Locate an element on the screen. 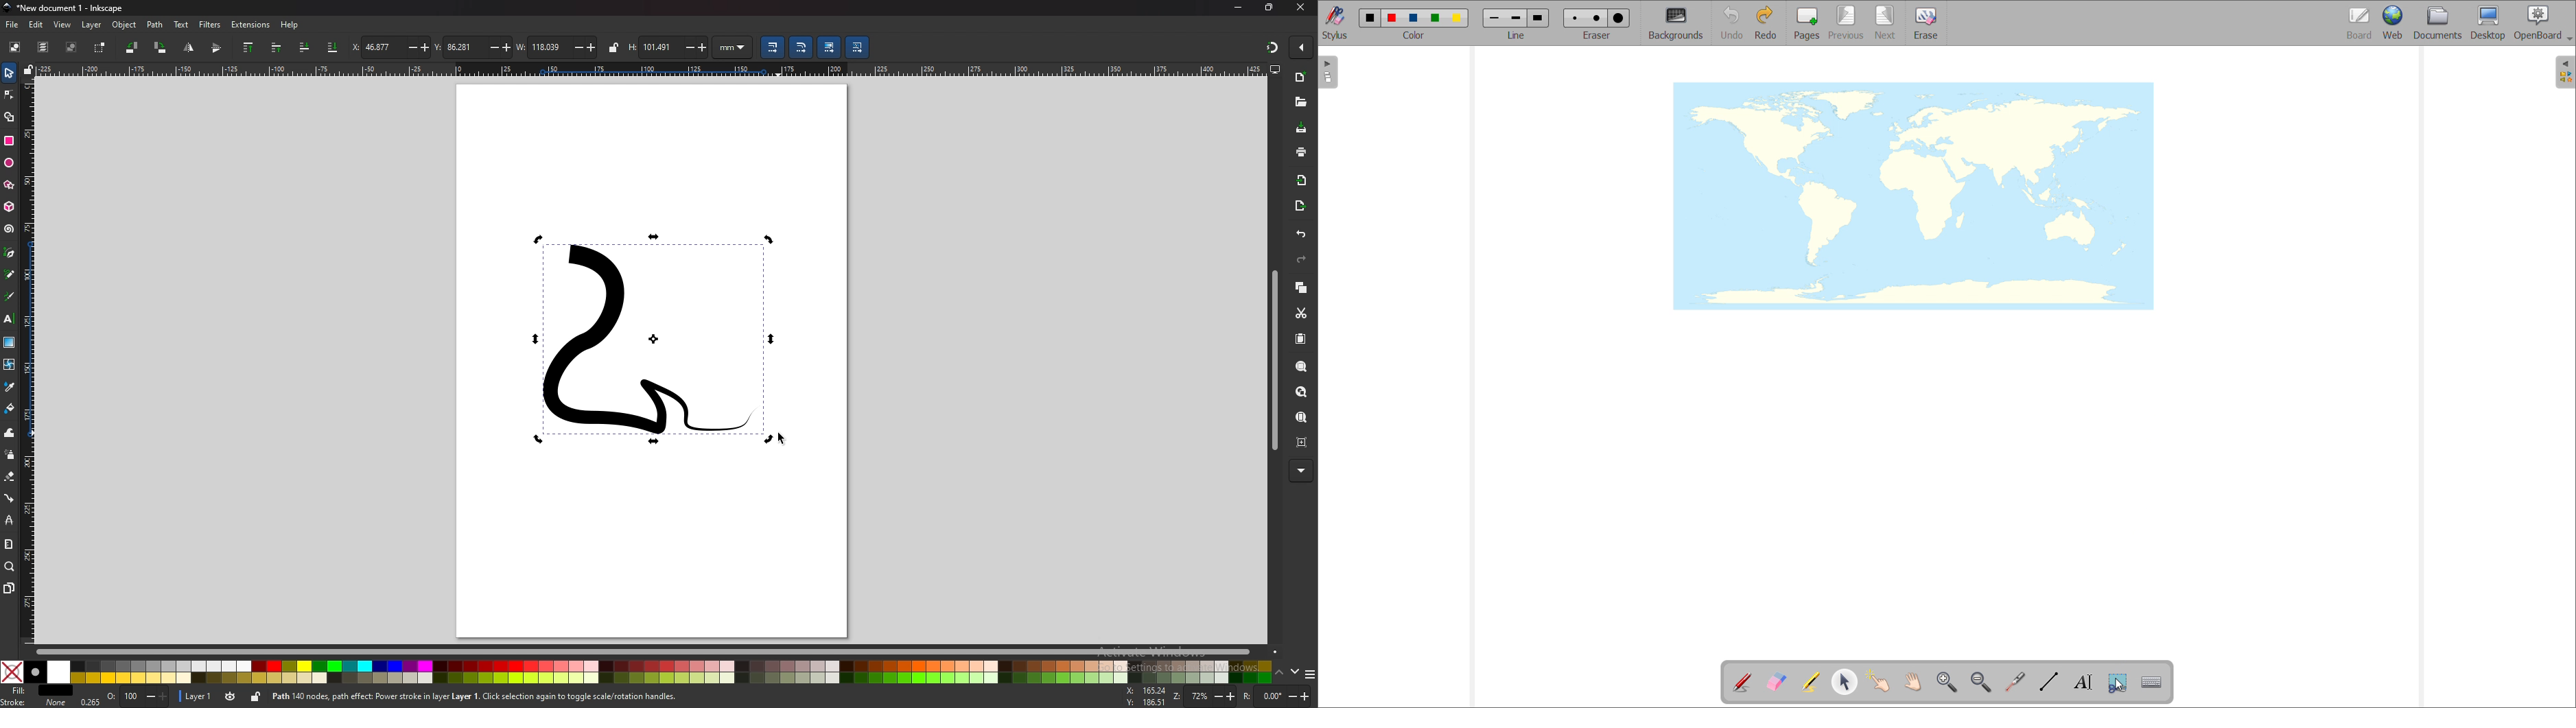  stroke is located at coordinates (35, 703).